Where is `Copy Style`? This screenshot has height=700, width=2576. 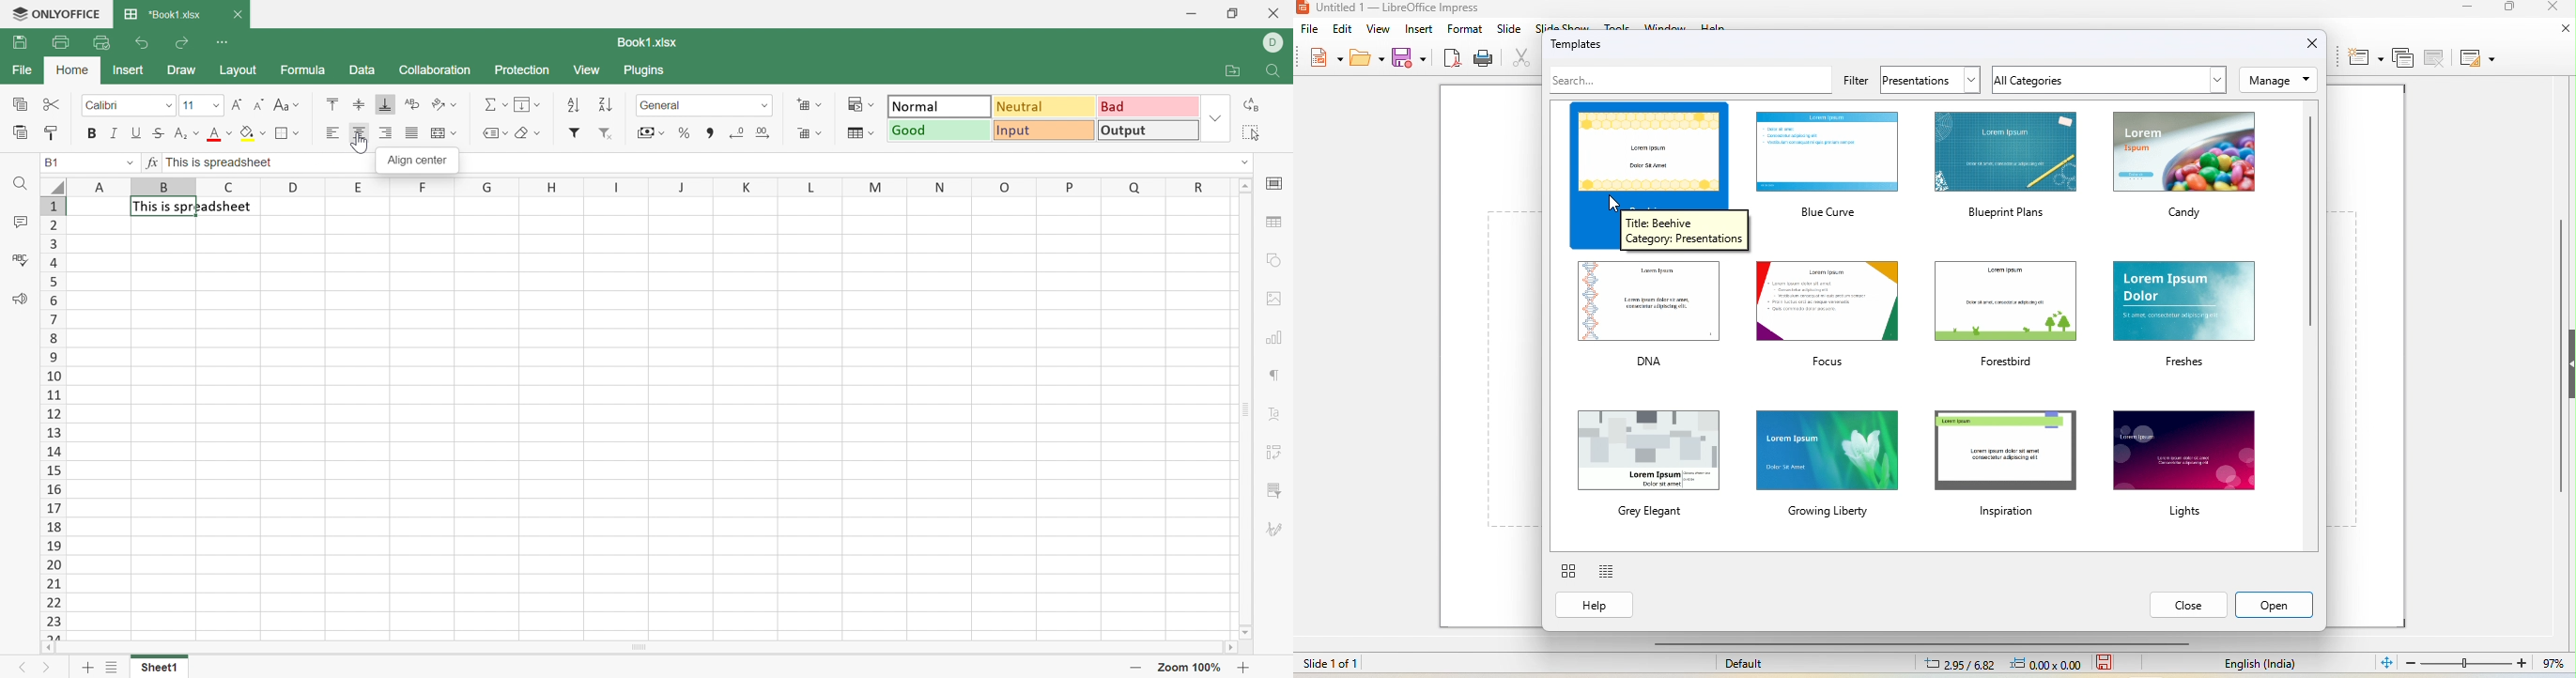 Copy Style is located at coordinates (53, 133).